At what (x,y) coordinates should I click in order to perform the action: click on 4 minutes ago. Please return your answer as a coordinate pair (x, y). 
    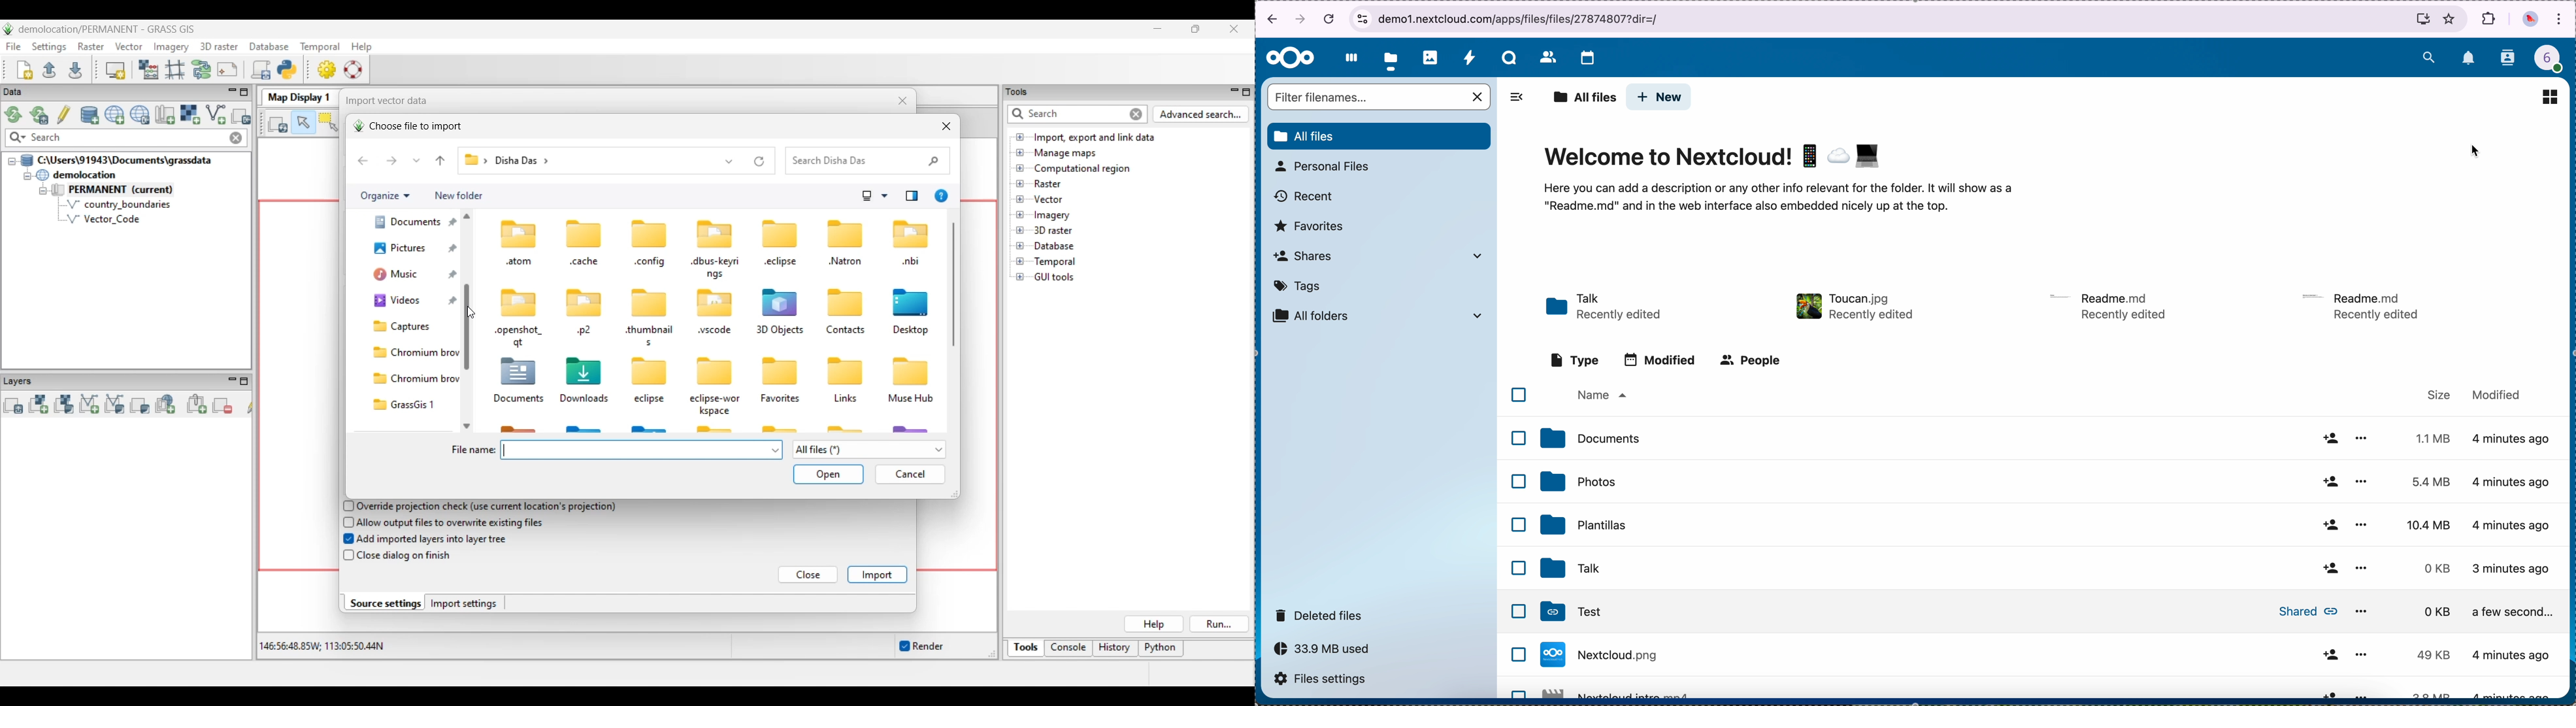
    Looking at the image, I should click on (2514, 525).